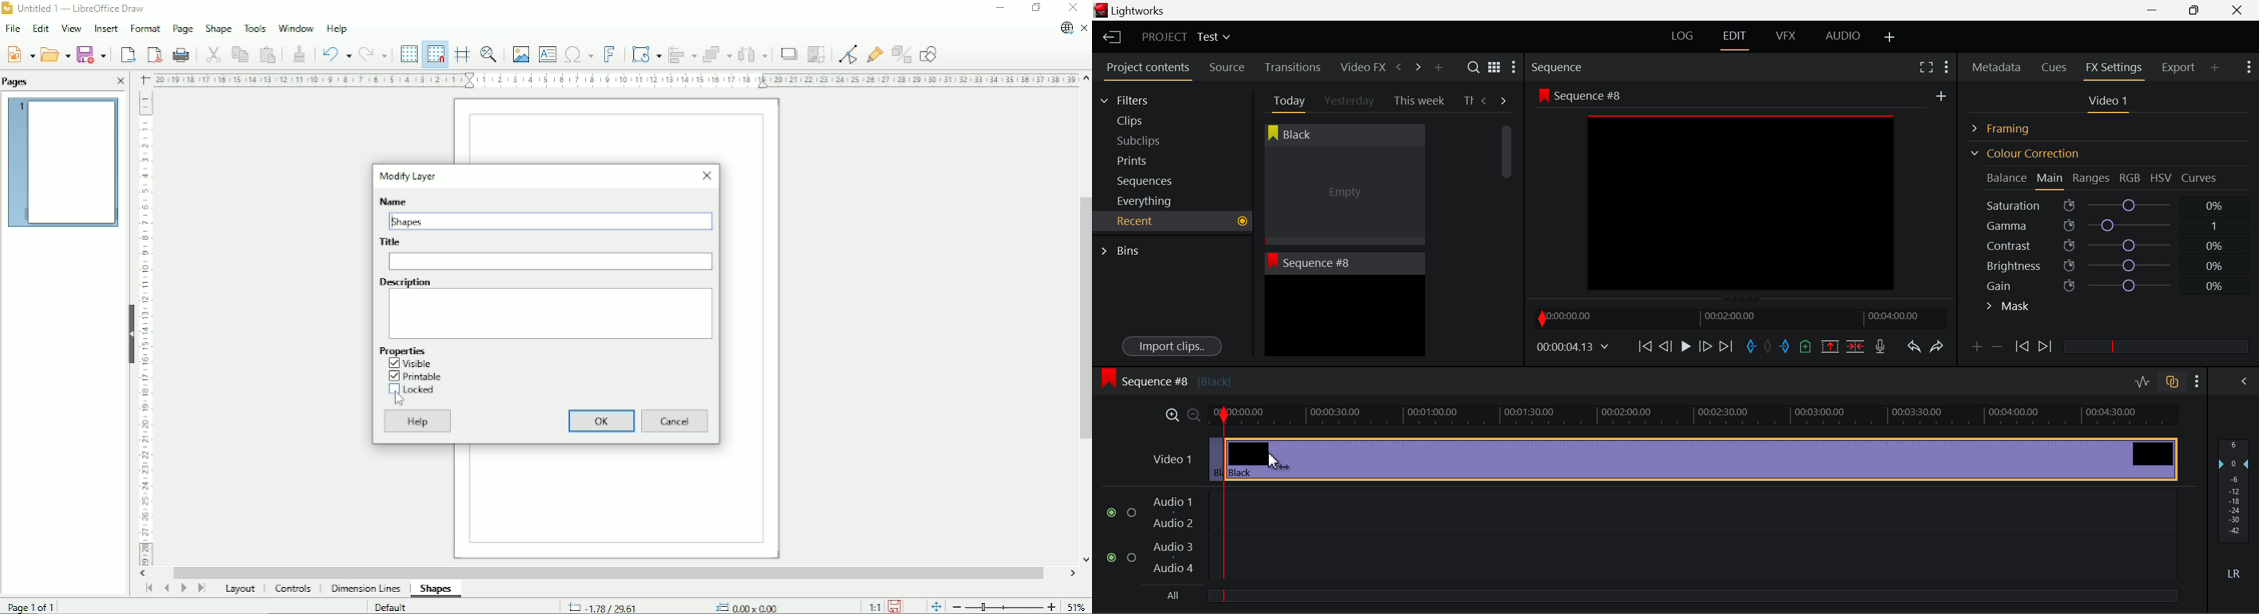  Describe the element at coordinates (2121, 283) in the screenshot. I see `Gain` at that location.